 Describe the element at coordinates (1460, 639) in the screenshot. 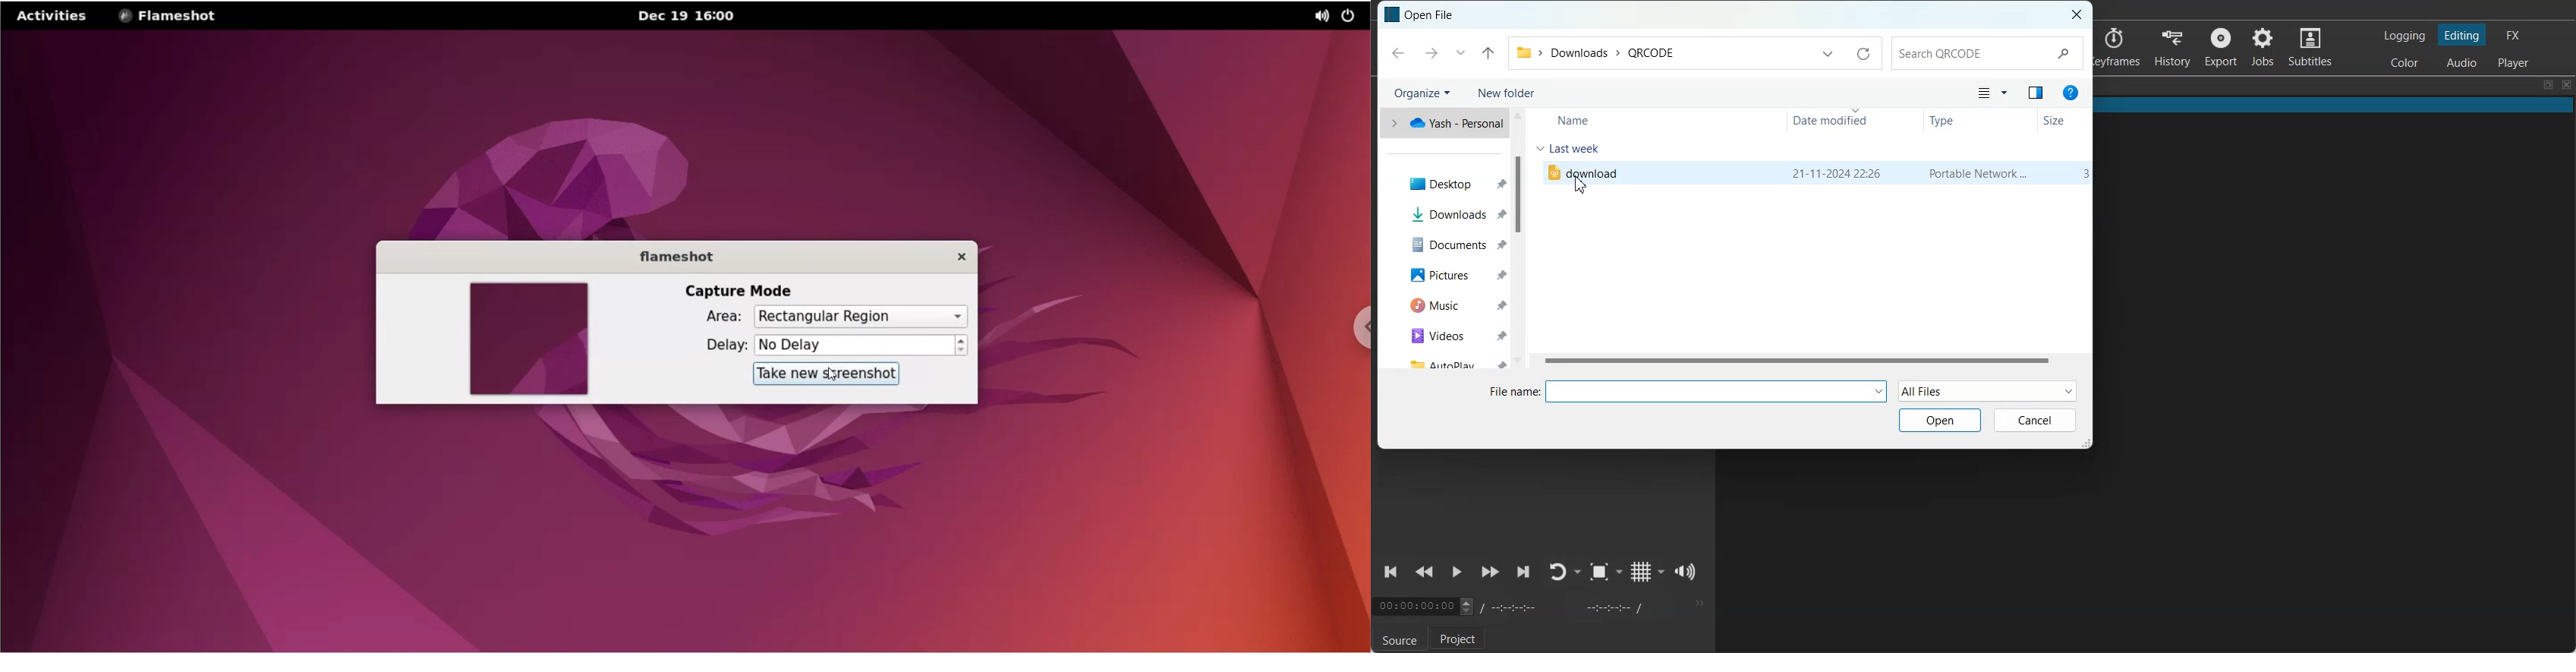

I see `Project` at that location.